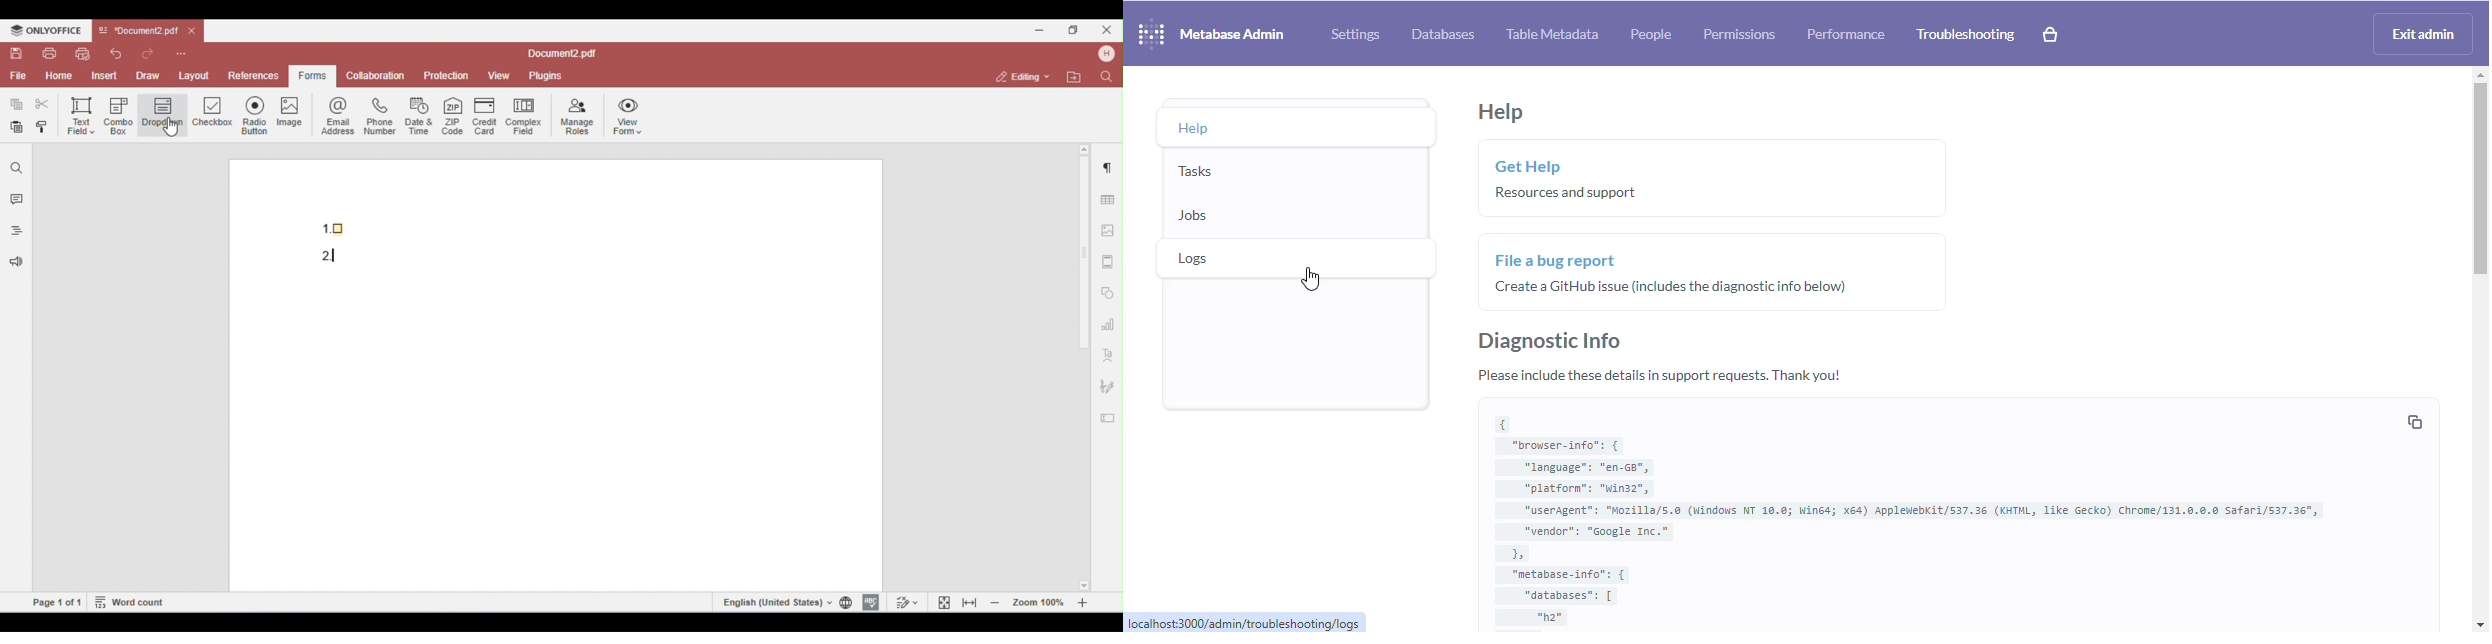  What do you see at coordinates (2050, 34) in the screenshot?
I see `explore paid features` at bounding box center [2050, 34].